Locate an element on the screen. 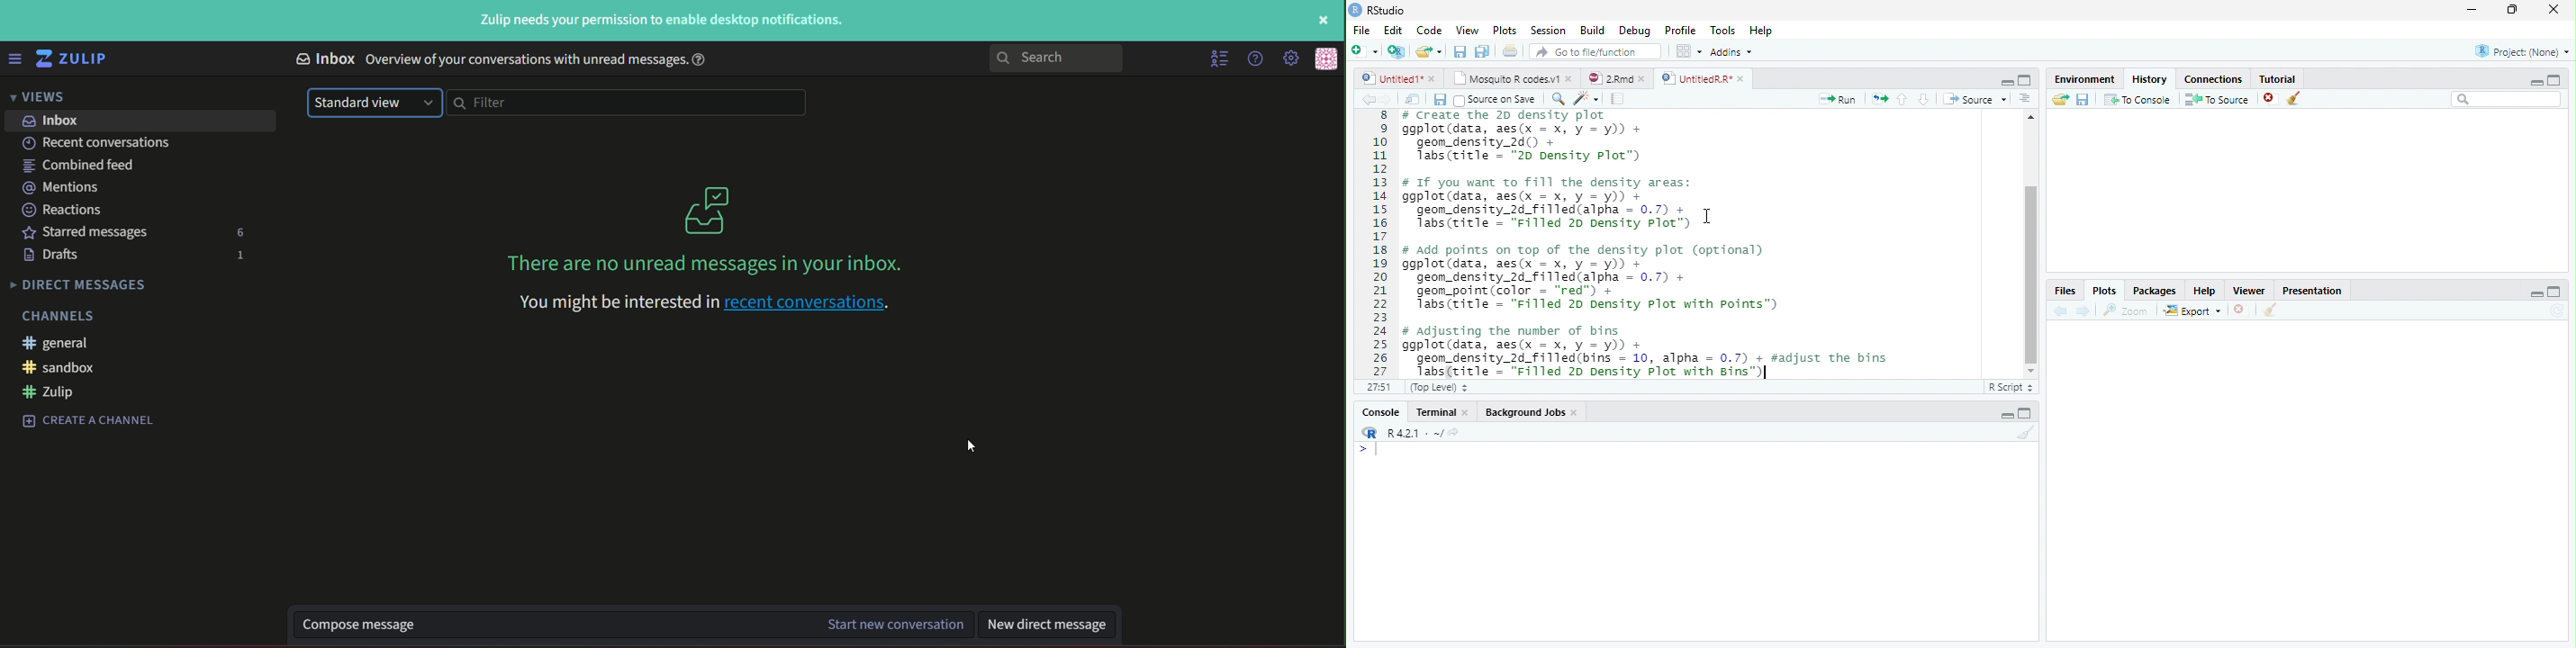  down is located at coordinates (1923, 99).